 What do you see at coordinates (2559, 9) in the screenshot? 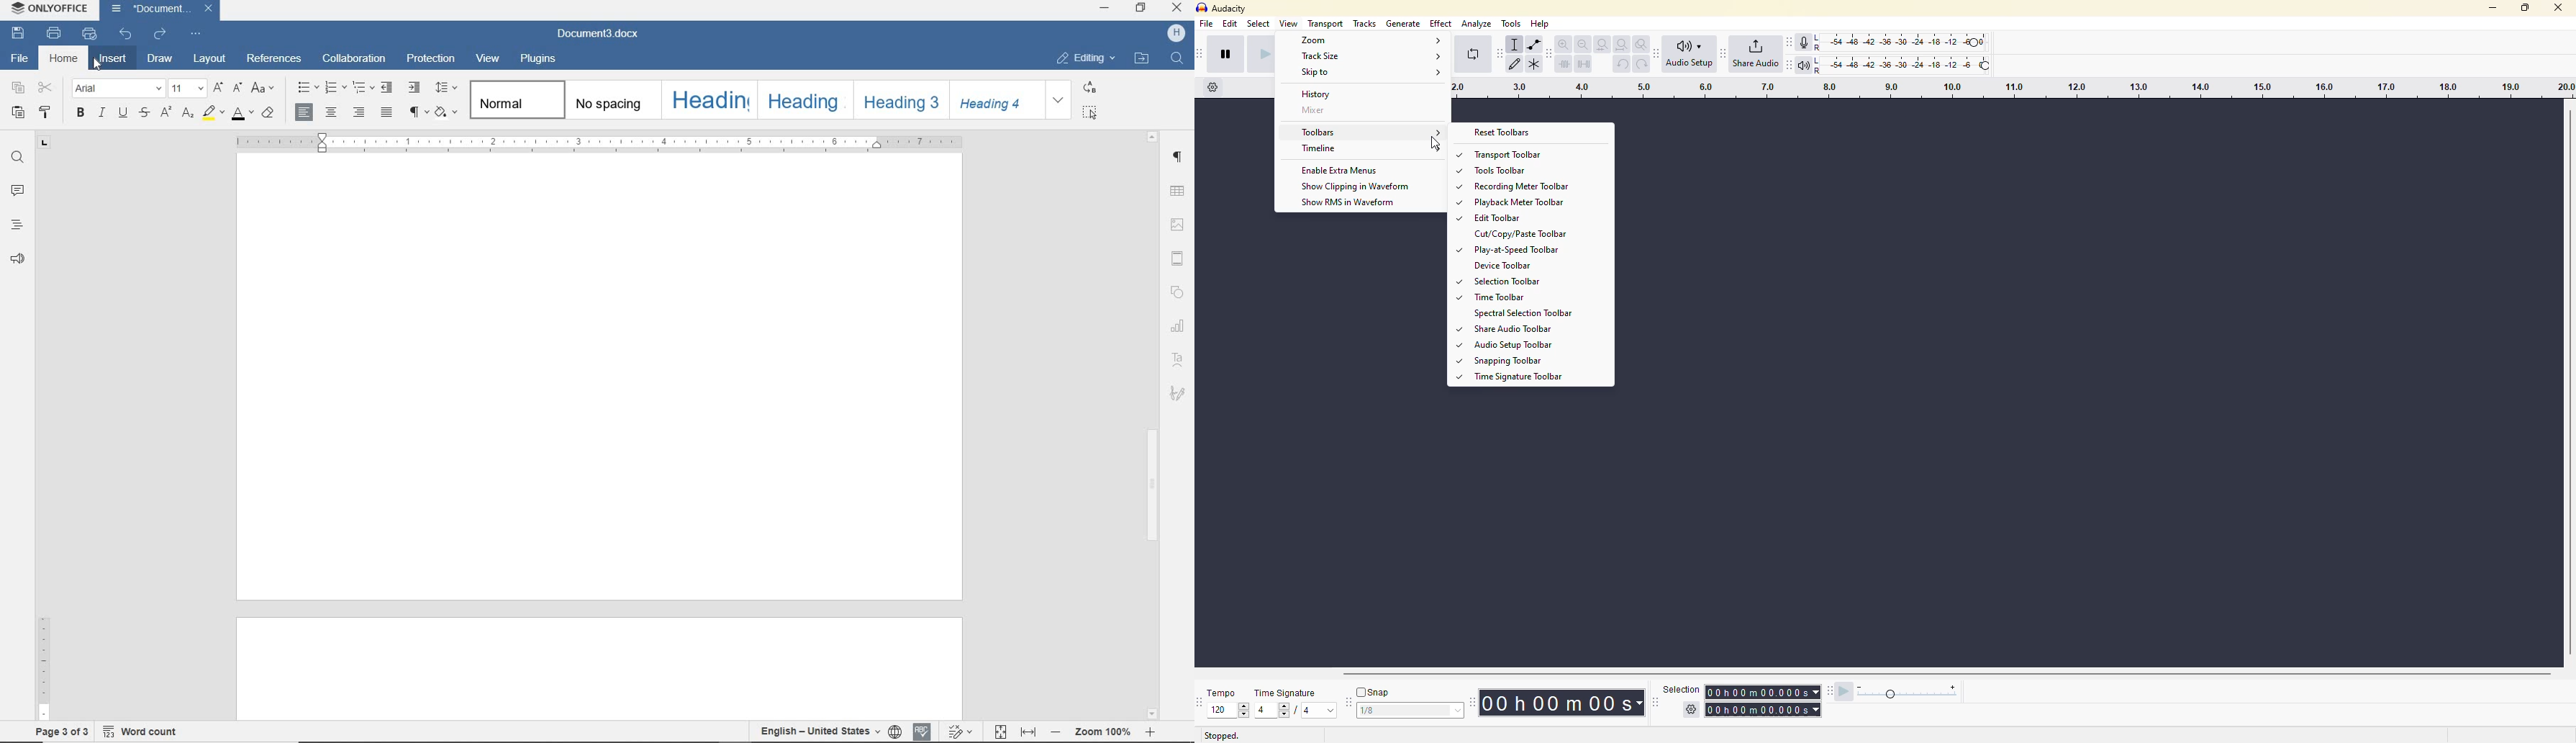
I see `close` at bounding box center [2559, 9].